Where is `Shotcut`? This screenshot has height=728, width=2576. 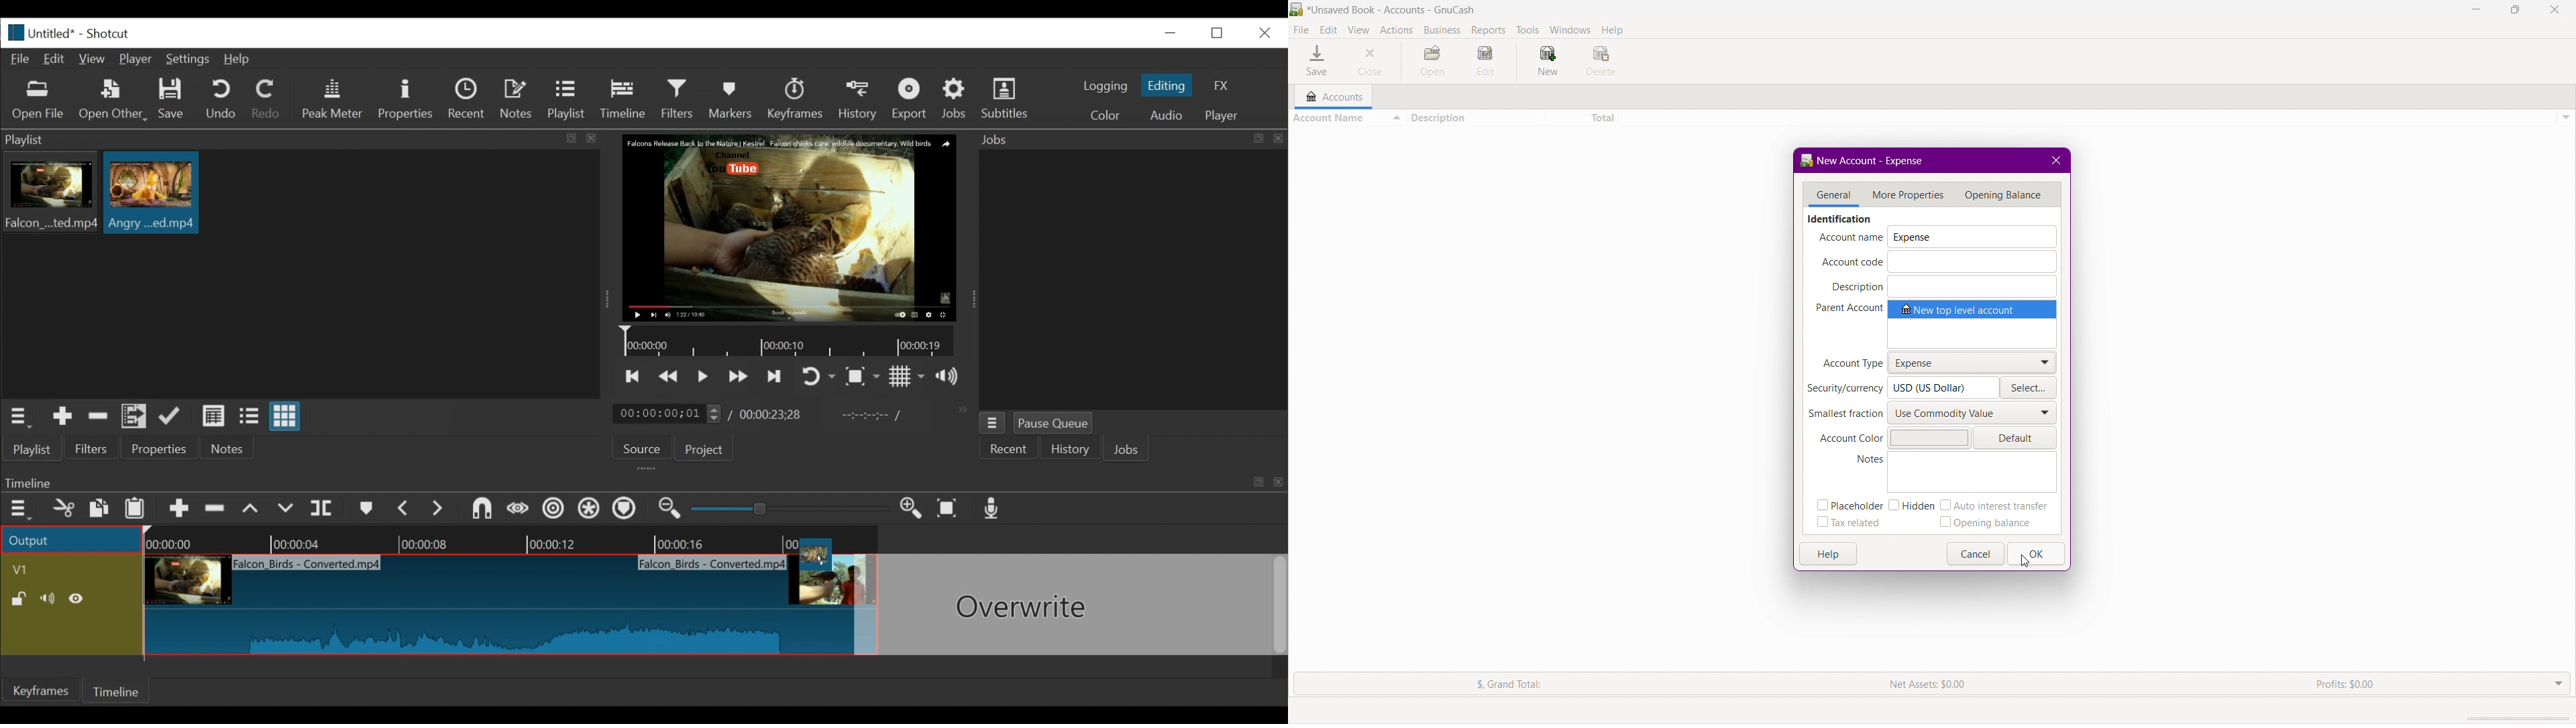
Shotcut is located at coordinates (107, 35).